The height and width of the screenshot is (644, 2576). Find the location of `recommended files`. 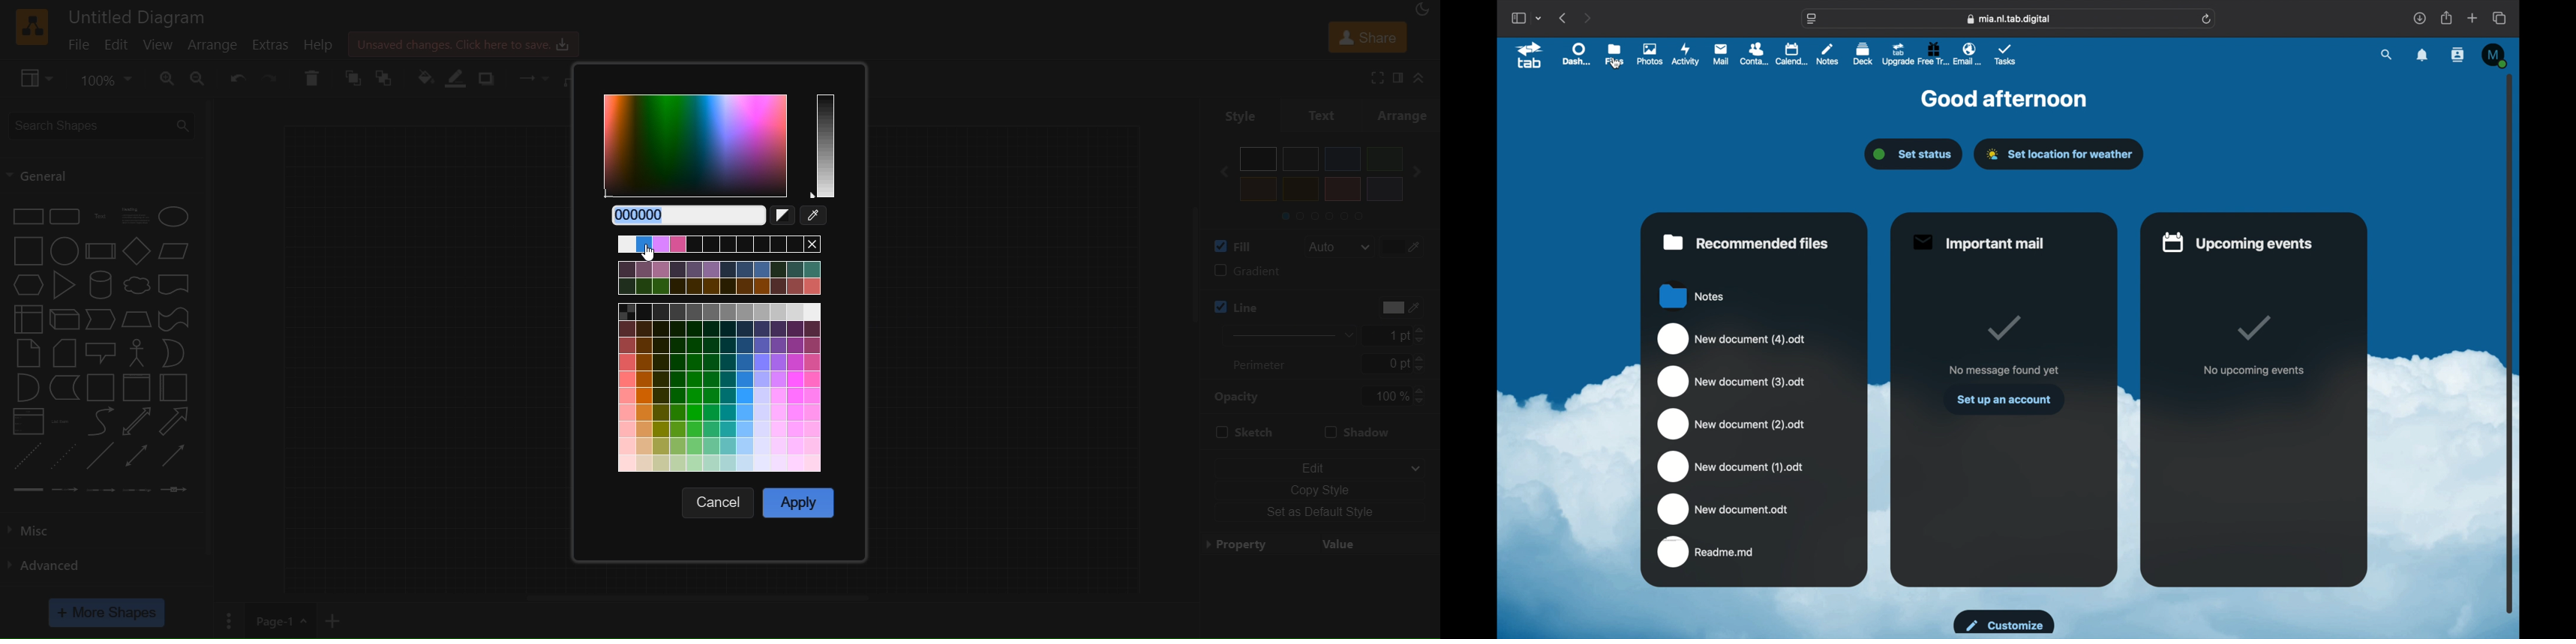

recommended files is located at coordinates (1746, 243).